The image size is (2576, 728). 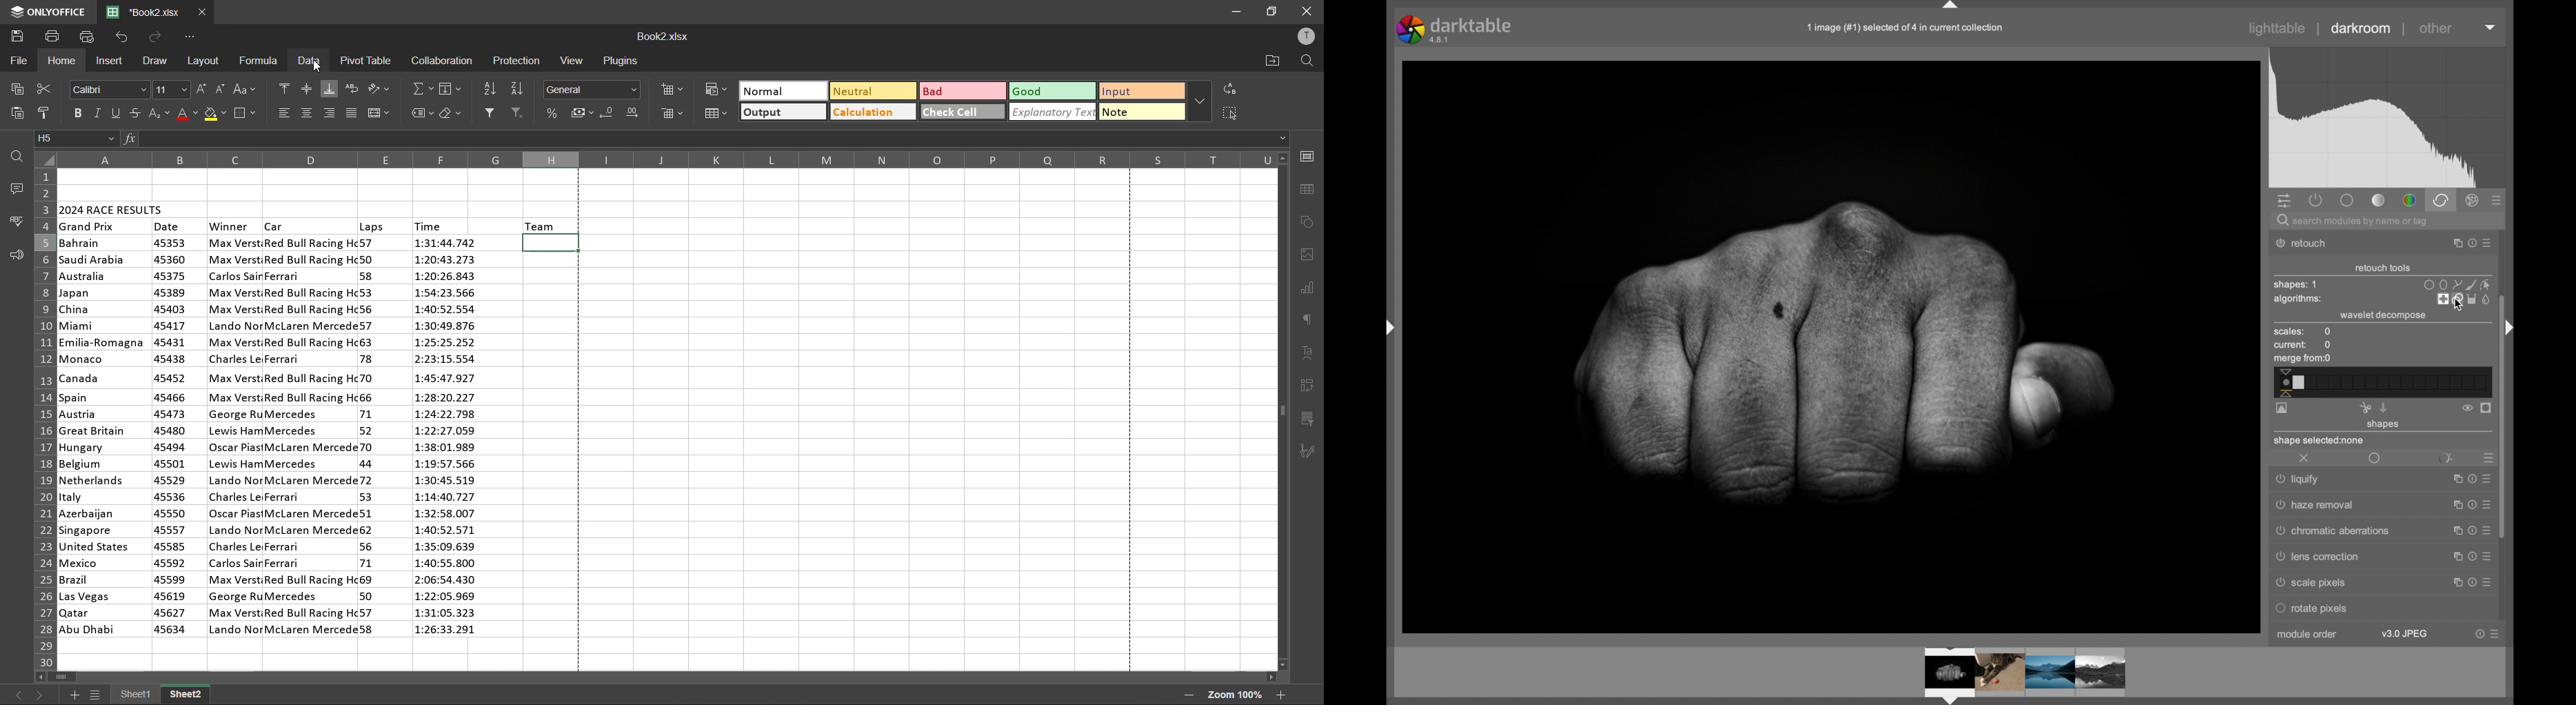 What do you see at coordinates (62, 62) in the screenshot?
I see `home` at bounding box center [62, 62].